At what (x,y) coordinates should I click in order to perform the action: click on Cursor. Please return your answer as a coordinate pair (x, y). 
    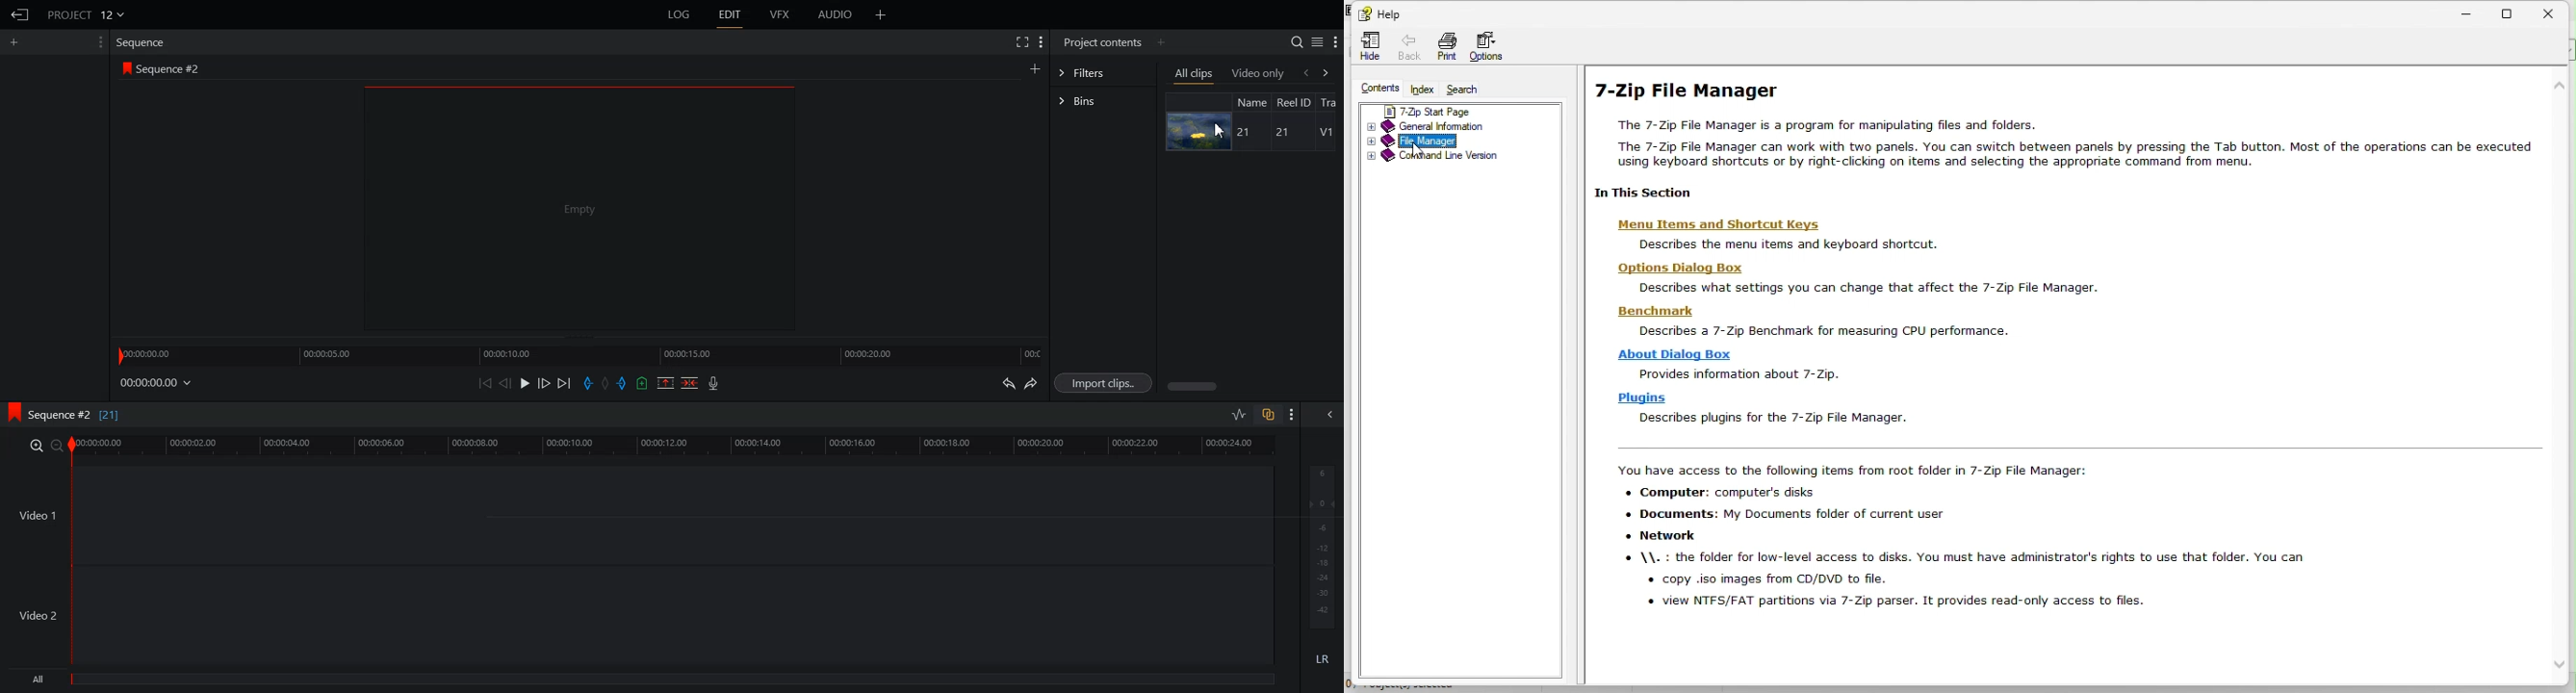
    Looking at the image, I should click on (1219, 130).